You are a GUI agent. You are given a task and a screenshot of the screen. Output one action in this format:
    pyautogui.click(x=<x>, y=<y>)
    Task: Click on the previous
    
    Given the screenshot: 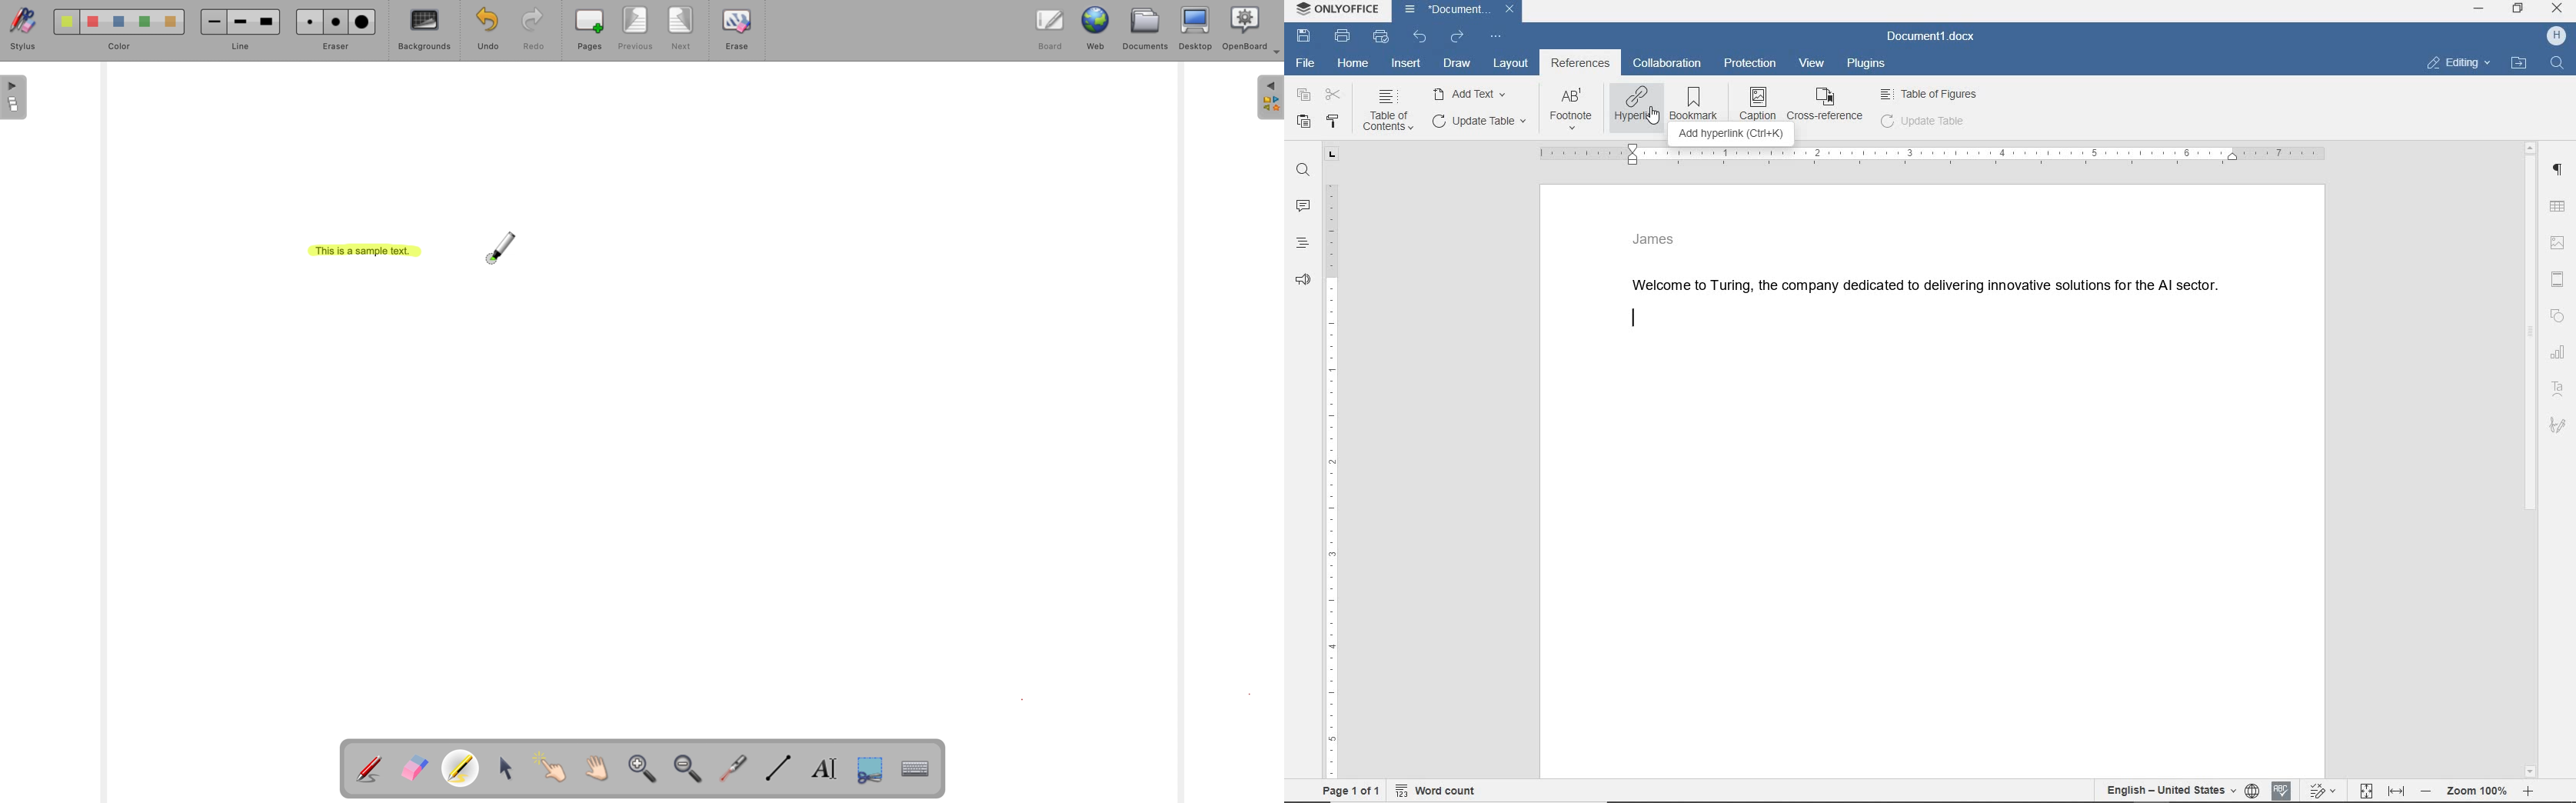 What is the action you would take?
    pyautogui.click(x=636, y=29)
    